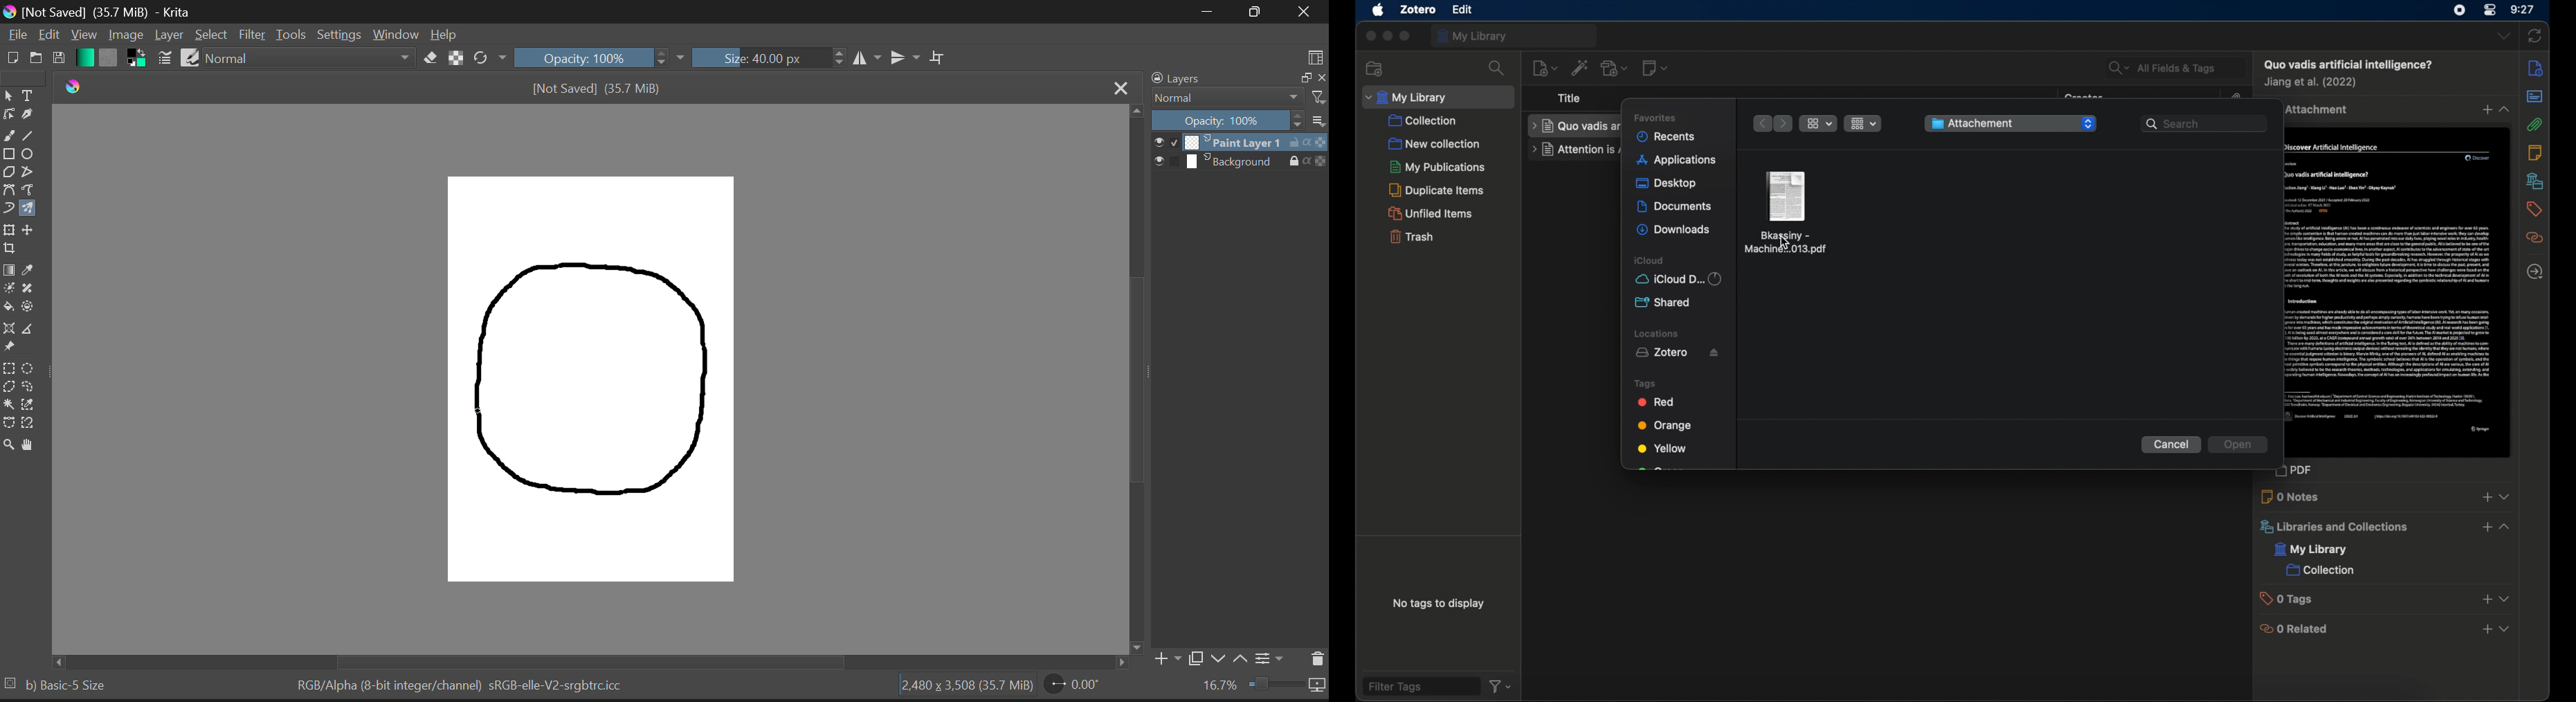 The image size is (2576, 728). What do you see at coordinates (2239, 445) in the screenshot?
I see `open` at bounding box center [2239, 445].